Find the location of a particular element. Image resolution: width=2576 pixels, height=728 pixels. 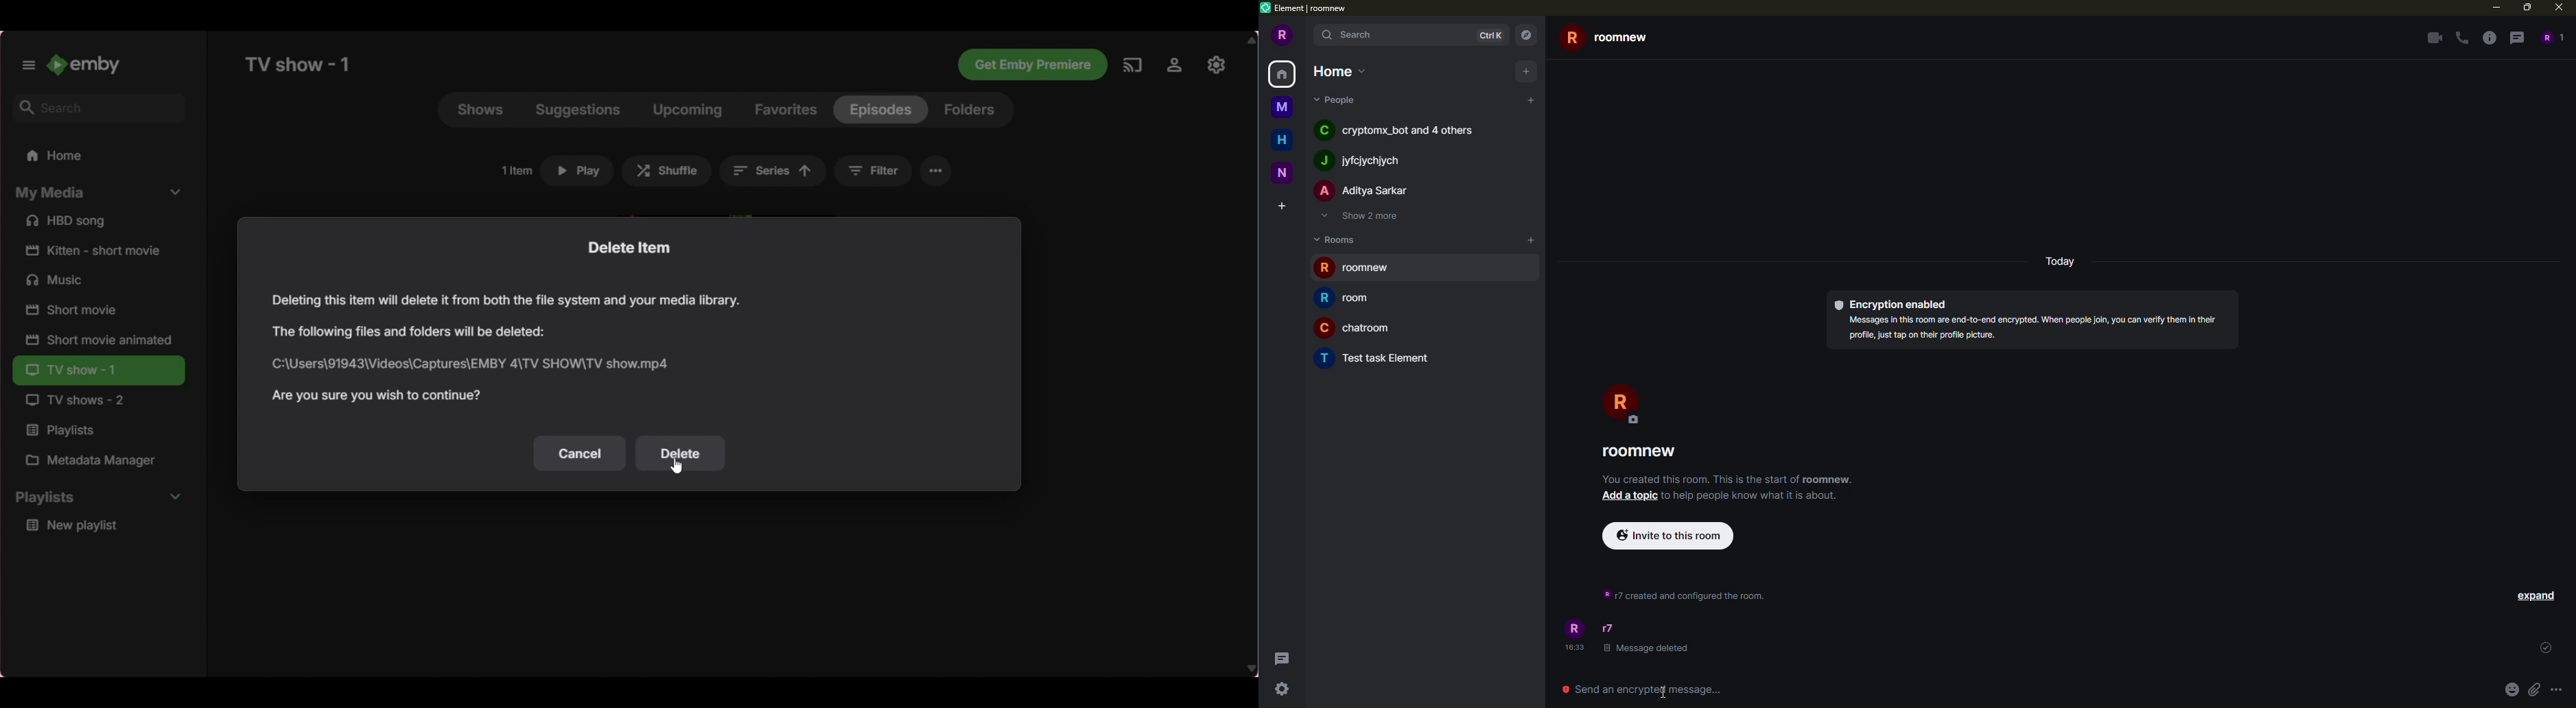

navigator is located at coordinates (1526, 34).